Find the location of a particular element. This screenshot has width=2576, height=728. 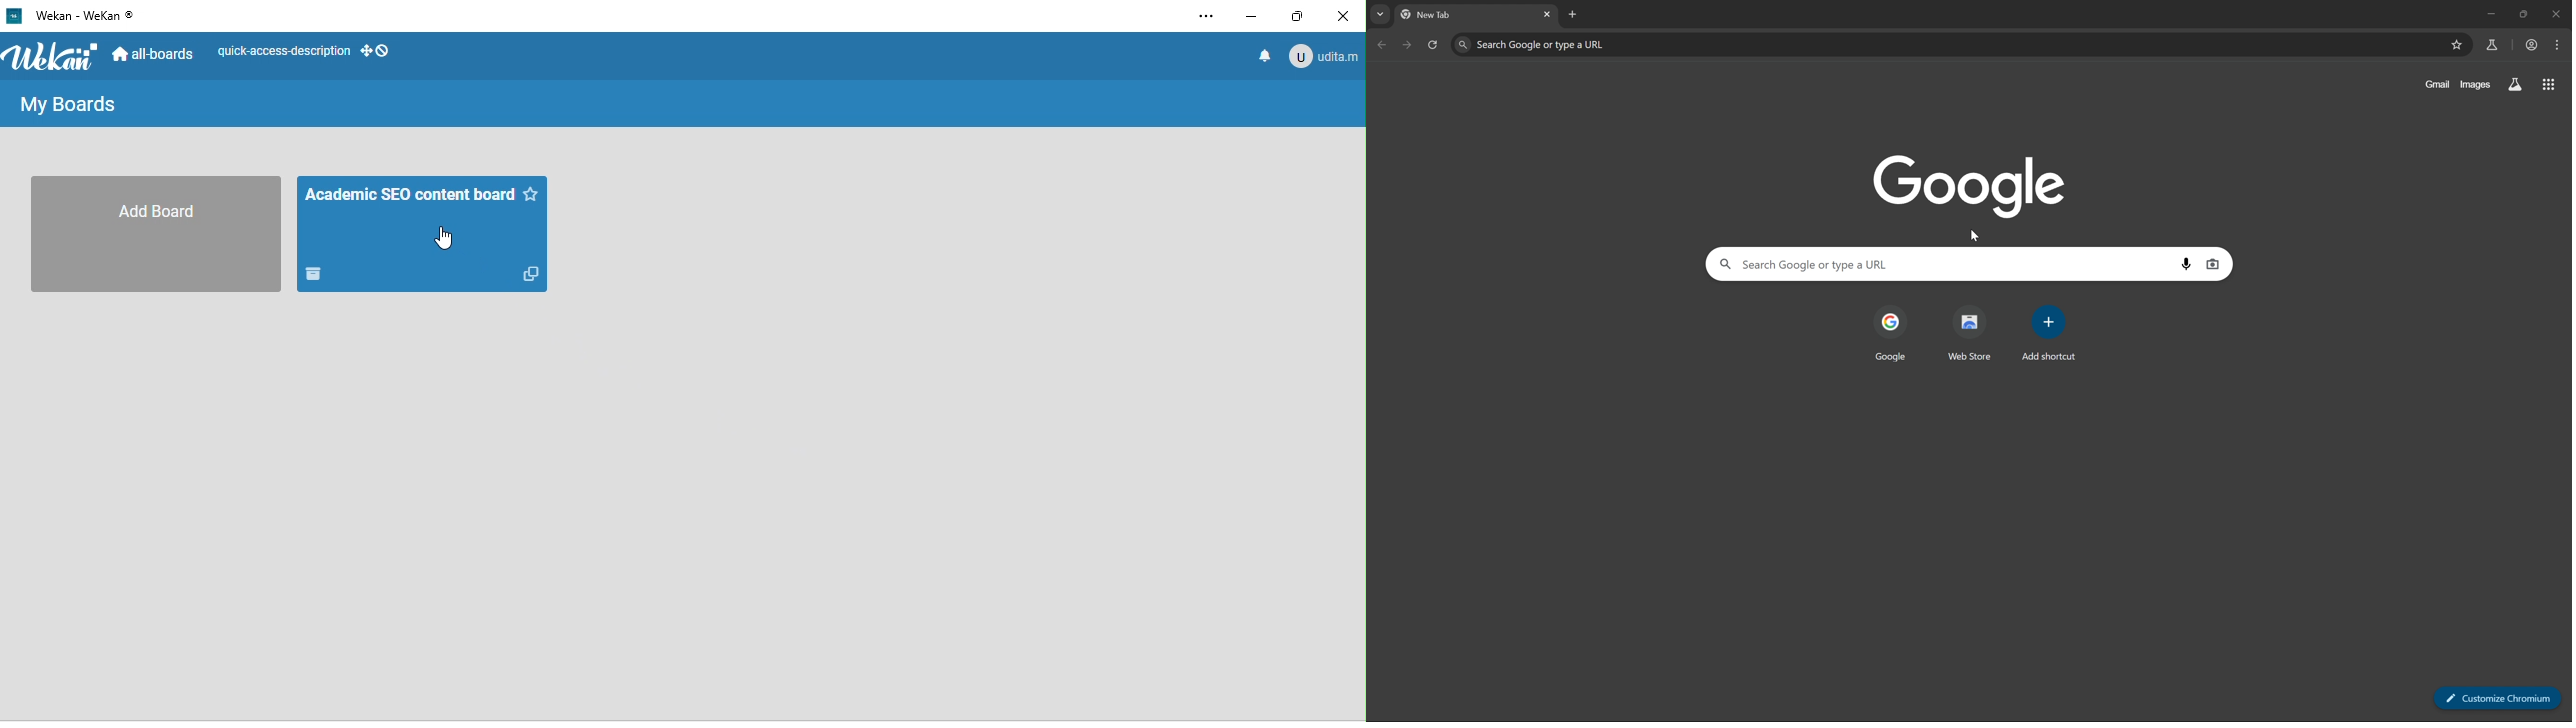

previous is located at coordinates (1382, 45).